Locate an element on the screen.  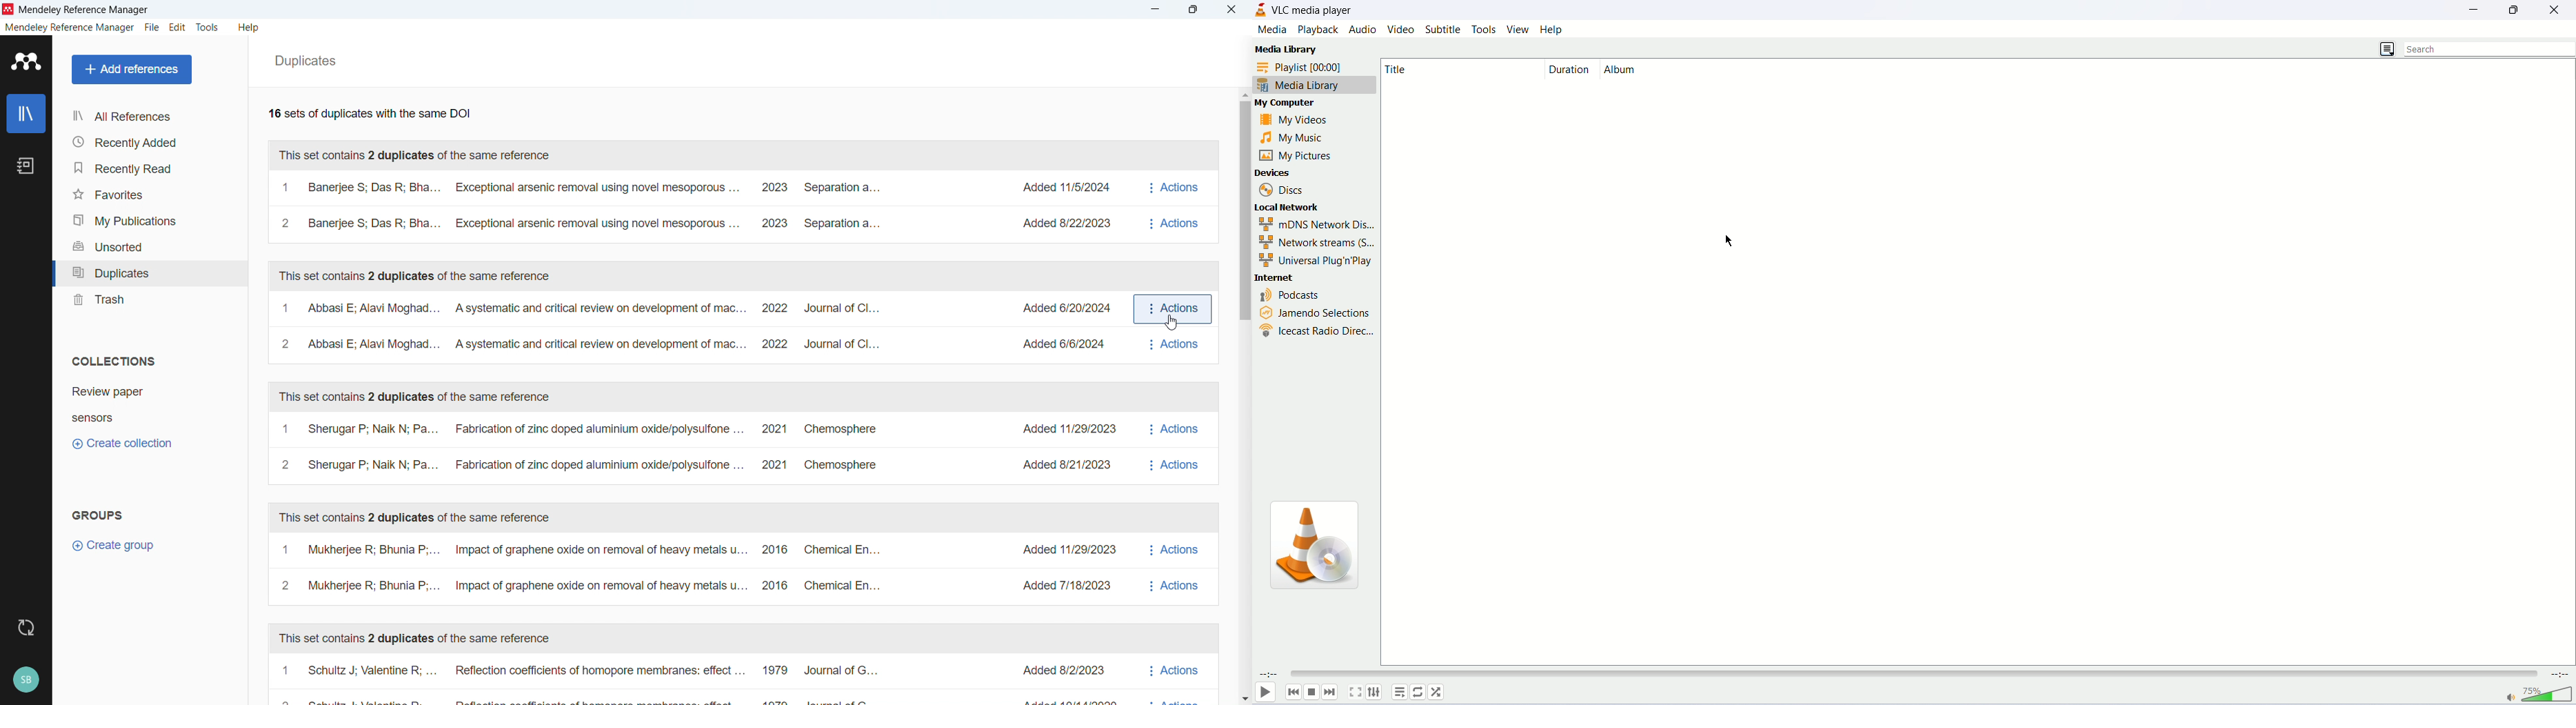
This set contains 2 duplicates of the same reference is located at coordinates (417, 398).